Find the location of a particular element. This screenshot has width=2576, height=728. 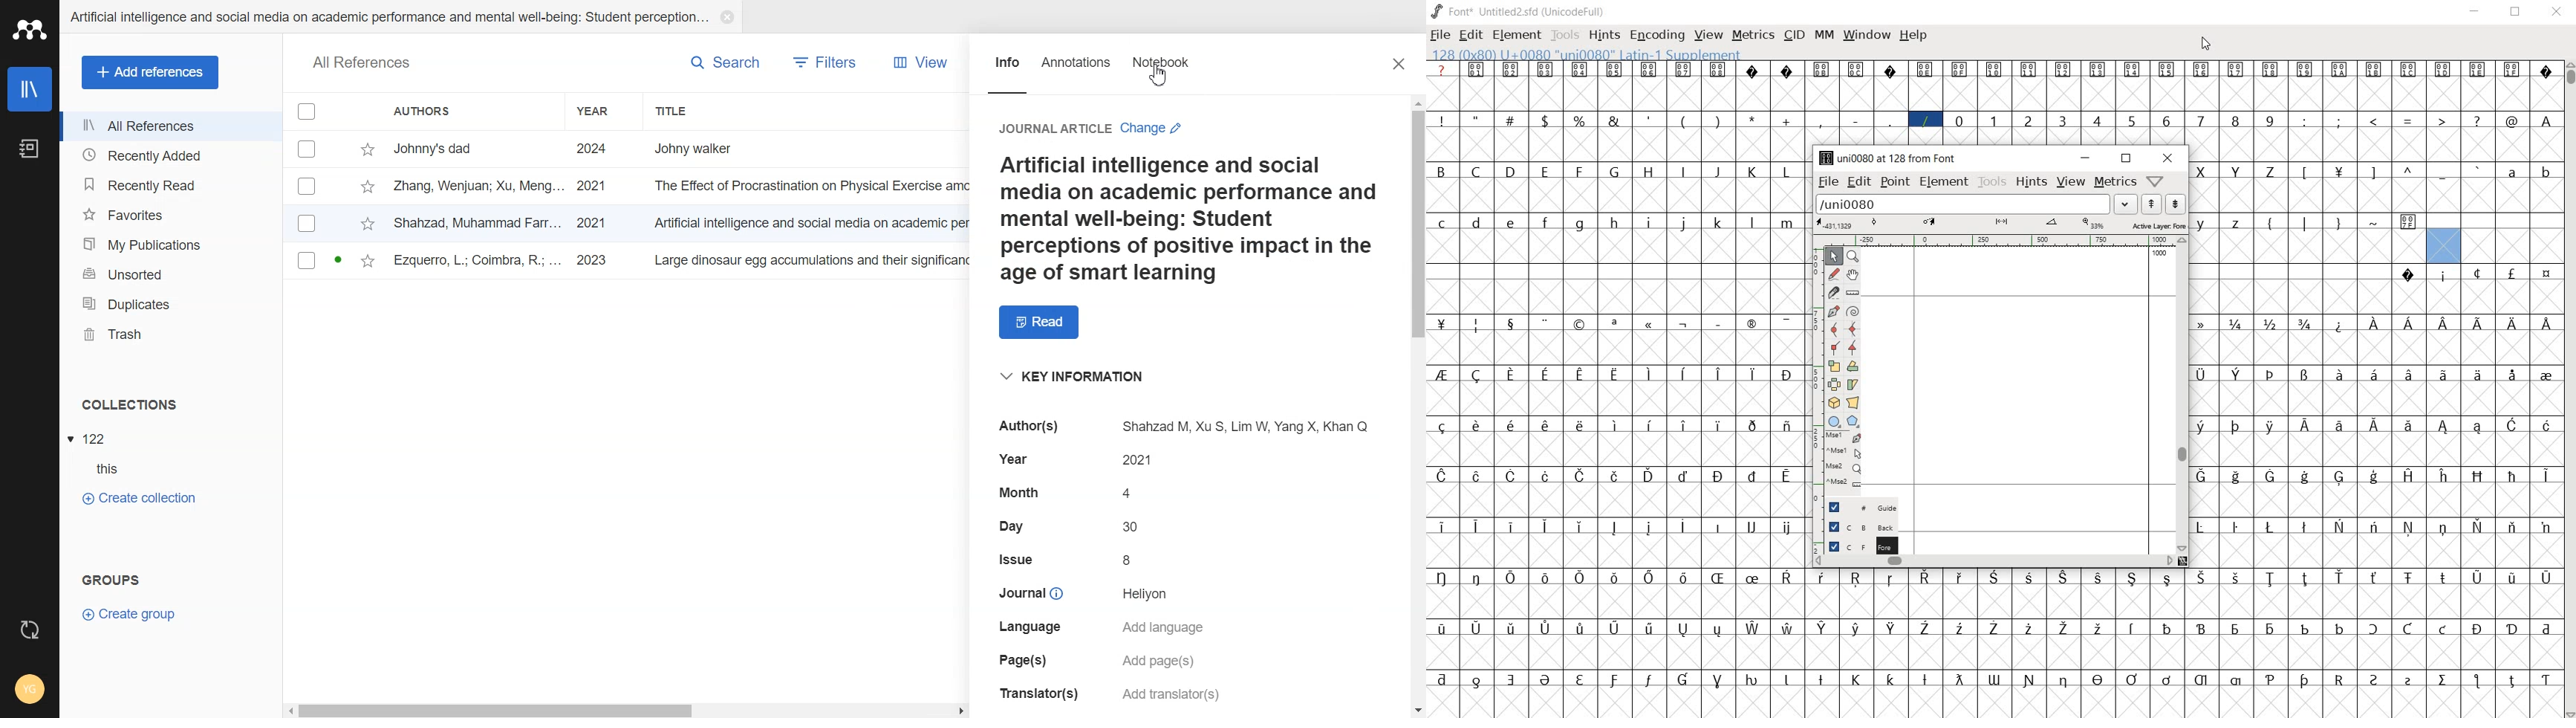

glyph is located at coordinates (1717, 578).